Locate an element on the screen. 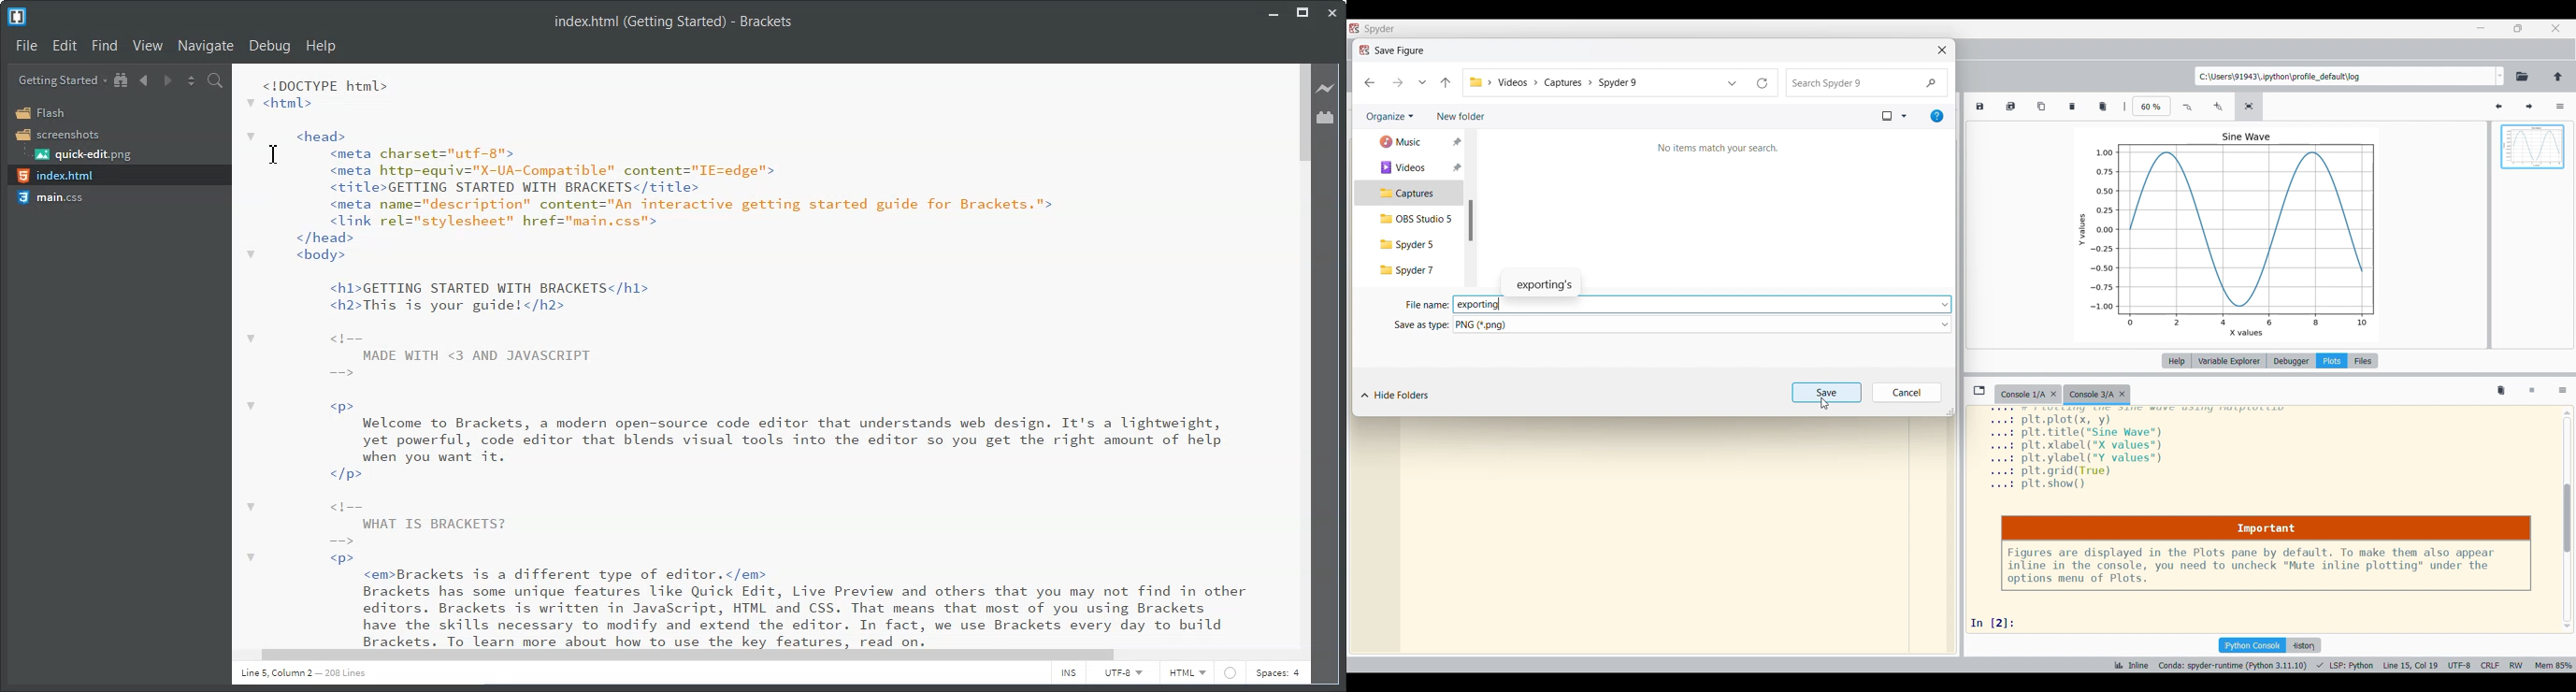  Edit is located at coordinates (65, 46).